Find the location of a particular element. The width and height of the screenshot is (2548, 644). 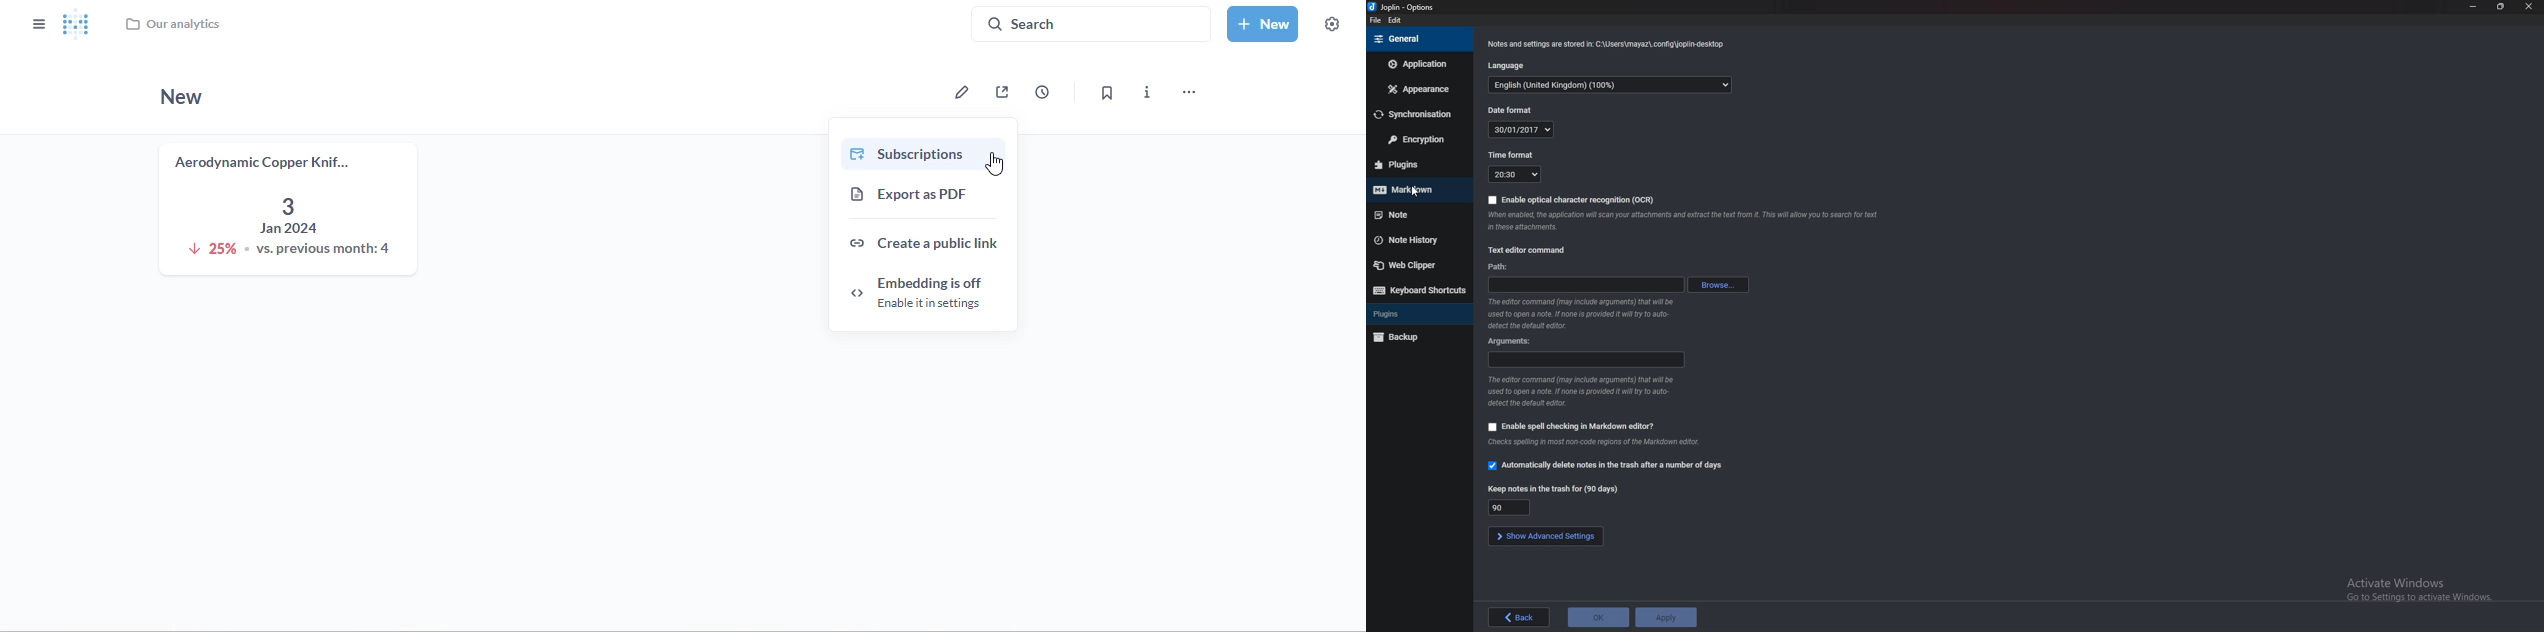

more is located at coordinates (1189, 92).